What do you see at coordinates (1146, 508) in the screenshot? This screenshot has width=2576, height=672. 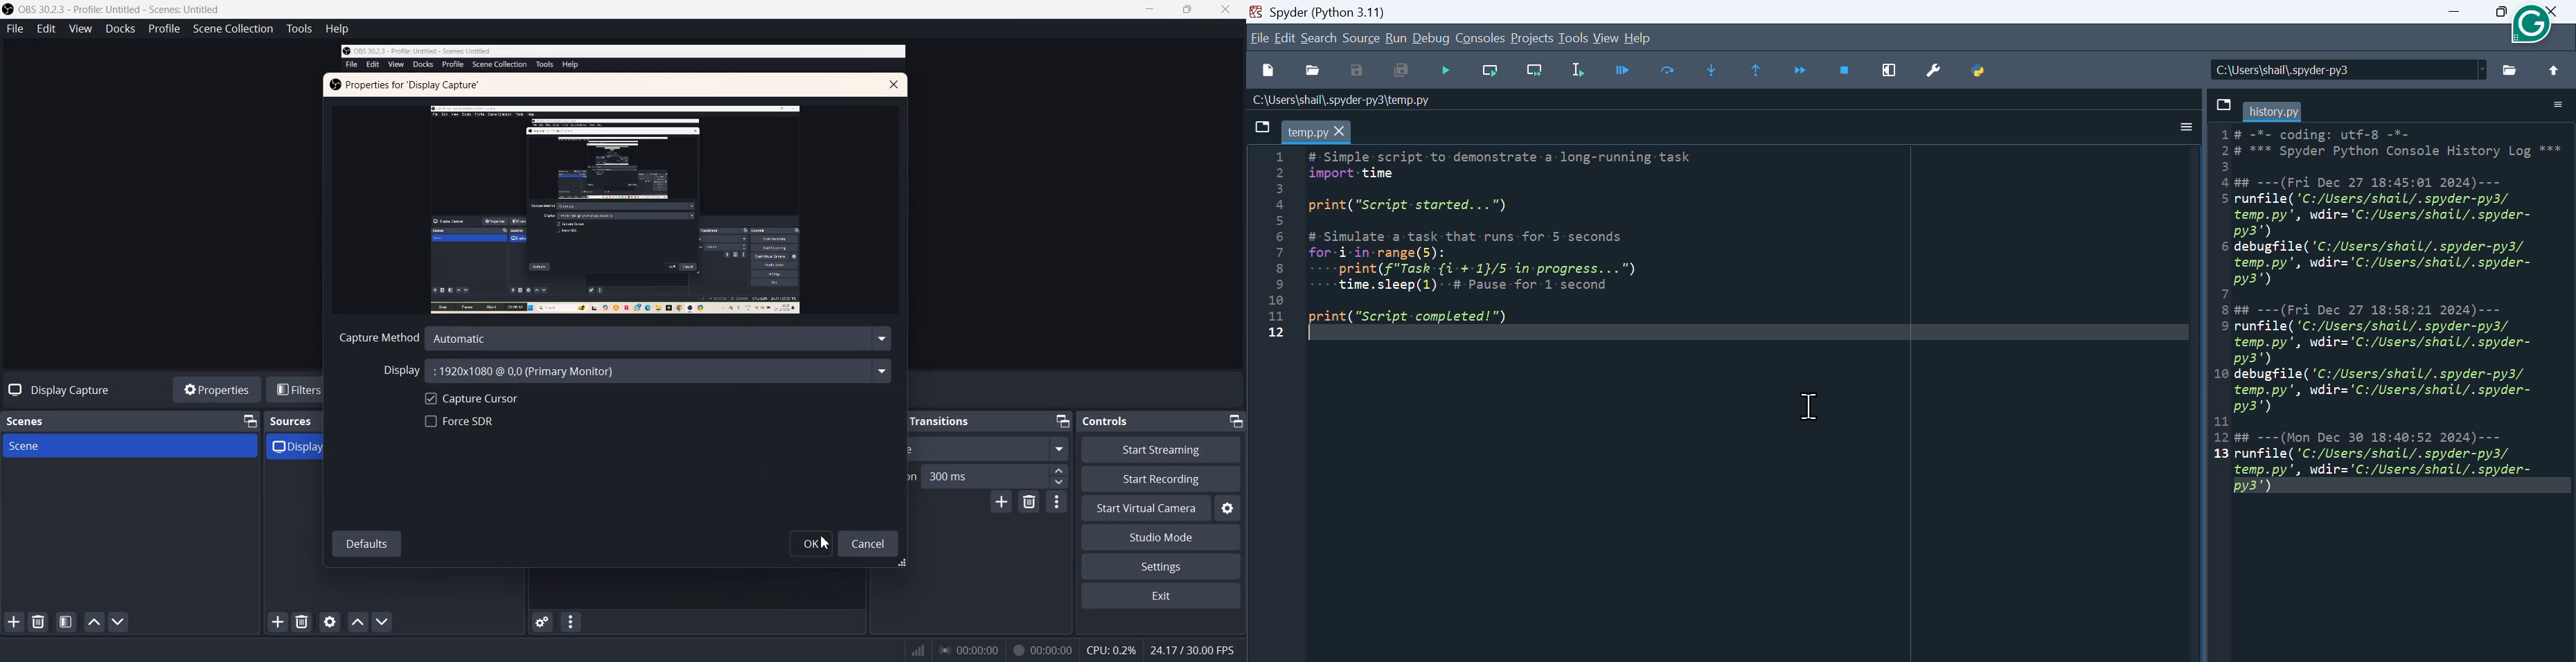 I see `Start Virtual Camera` at bounding box center [1146, 508].